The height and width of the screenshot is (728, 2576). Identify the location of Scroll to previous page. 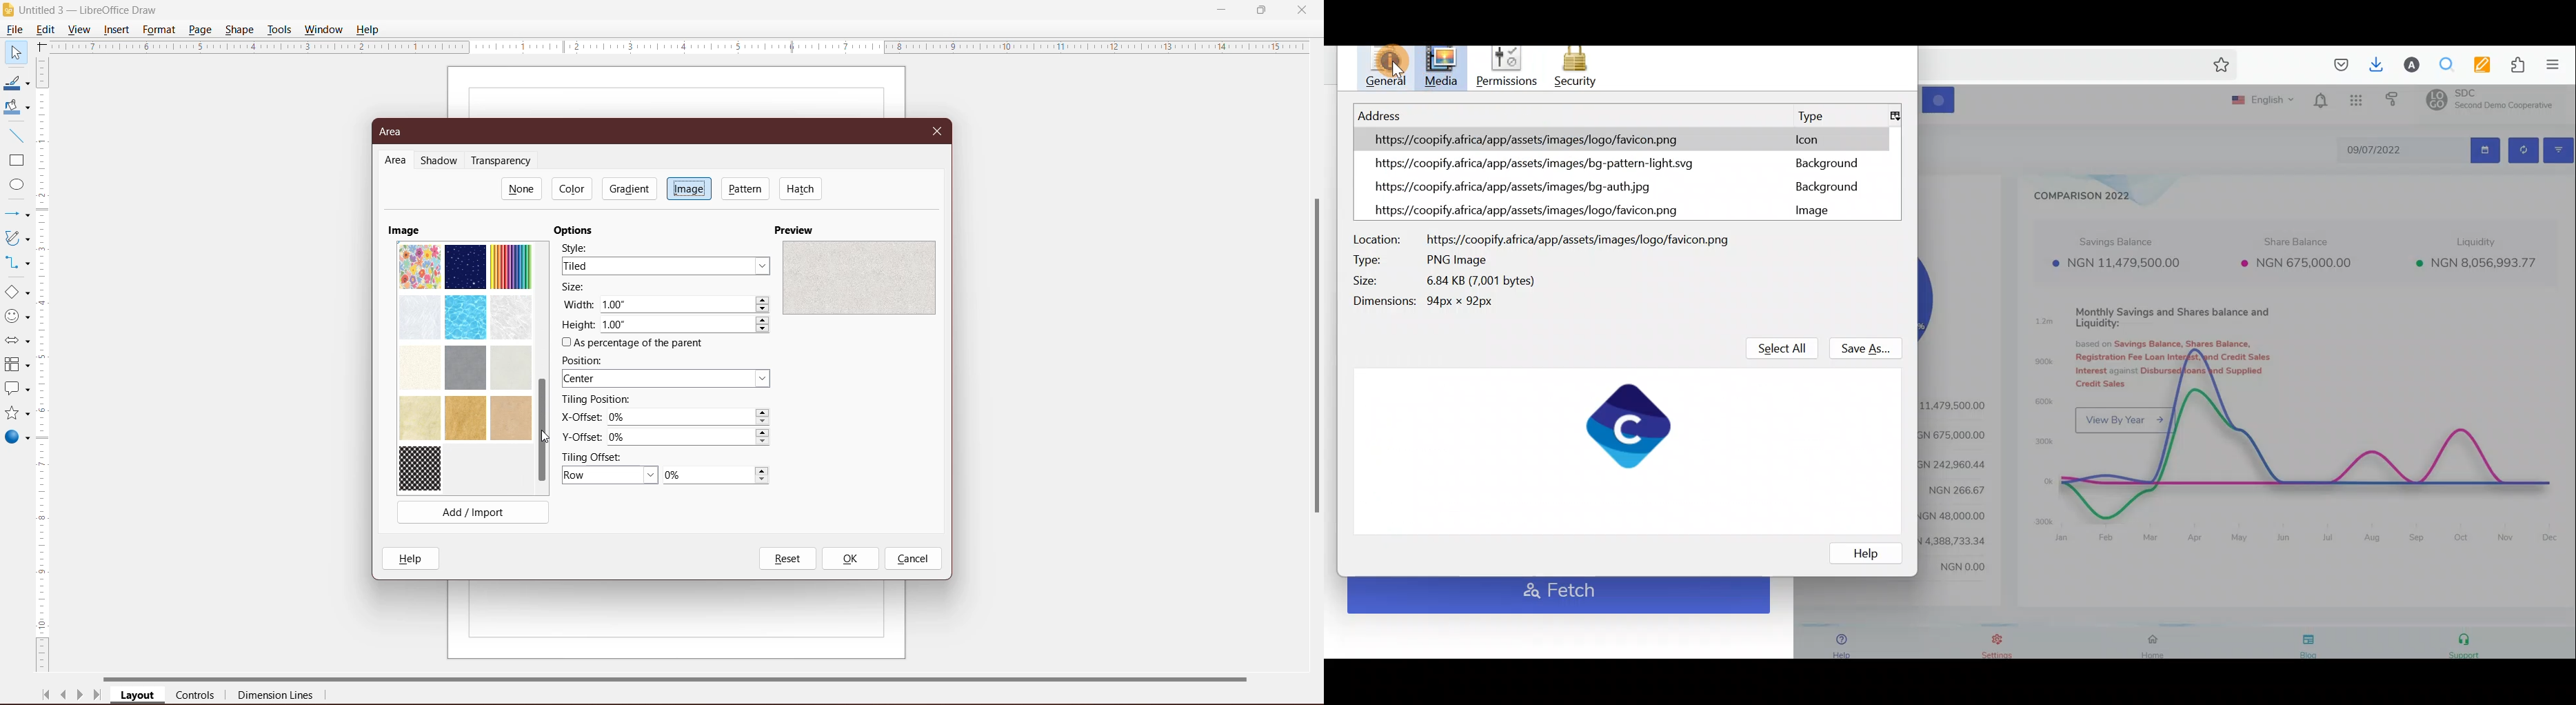
(65, 697).